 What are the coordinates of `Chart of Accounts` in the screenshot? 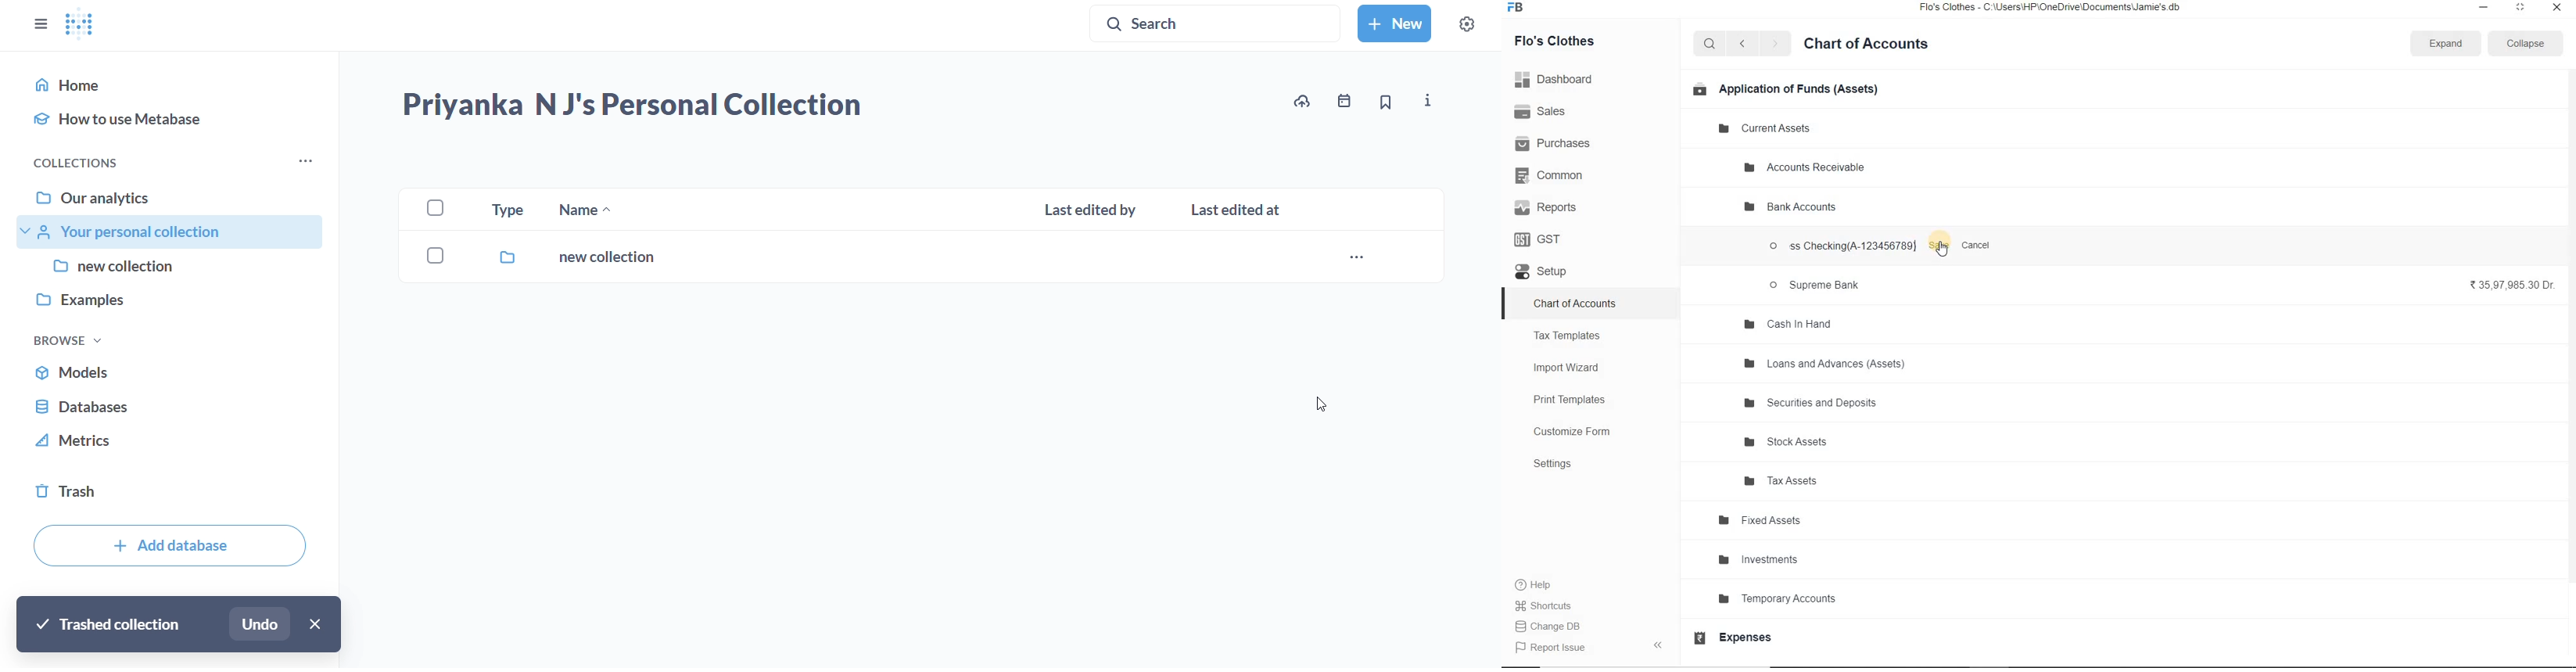 It's located at (1873, 42).